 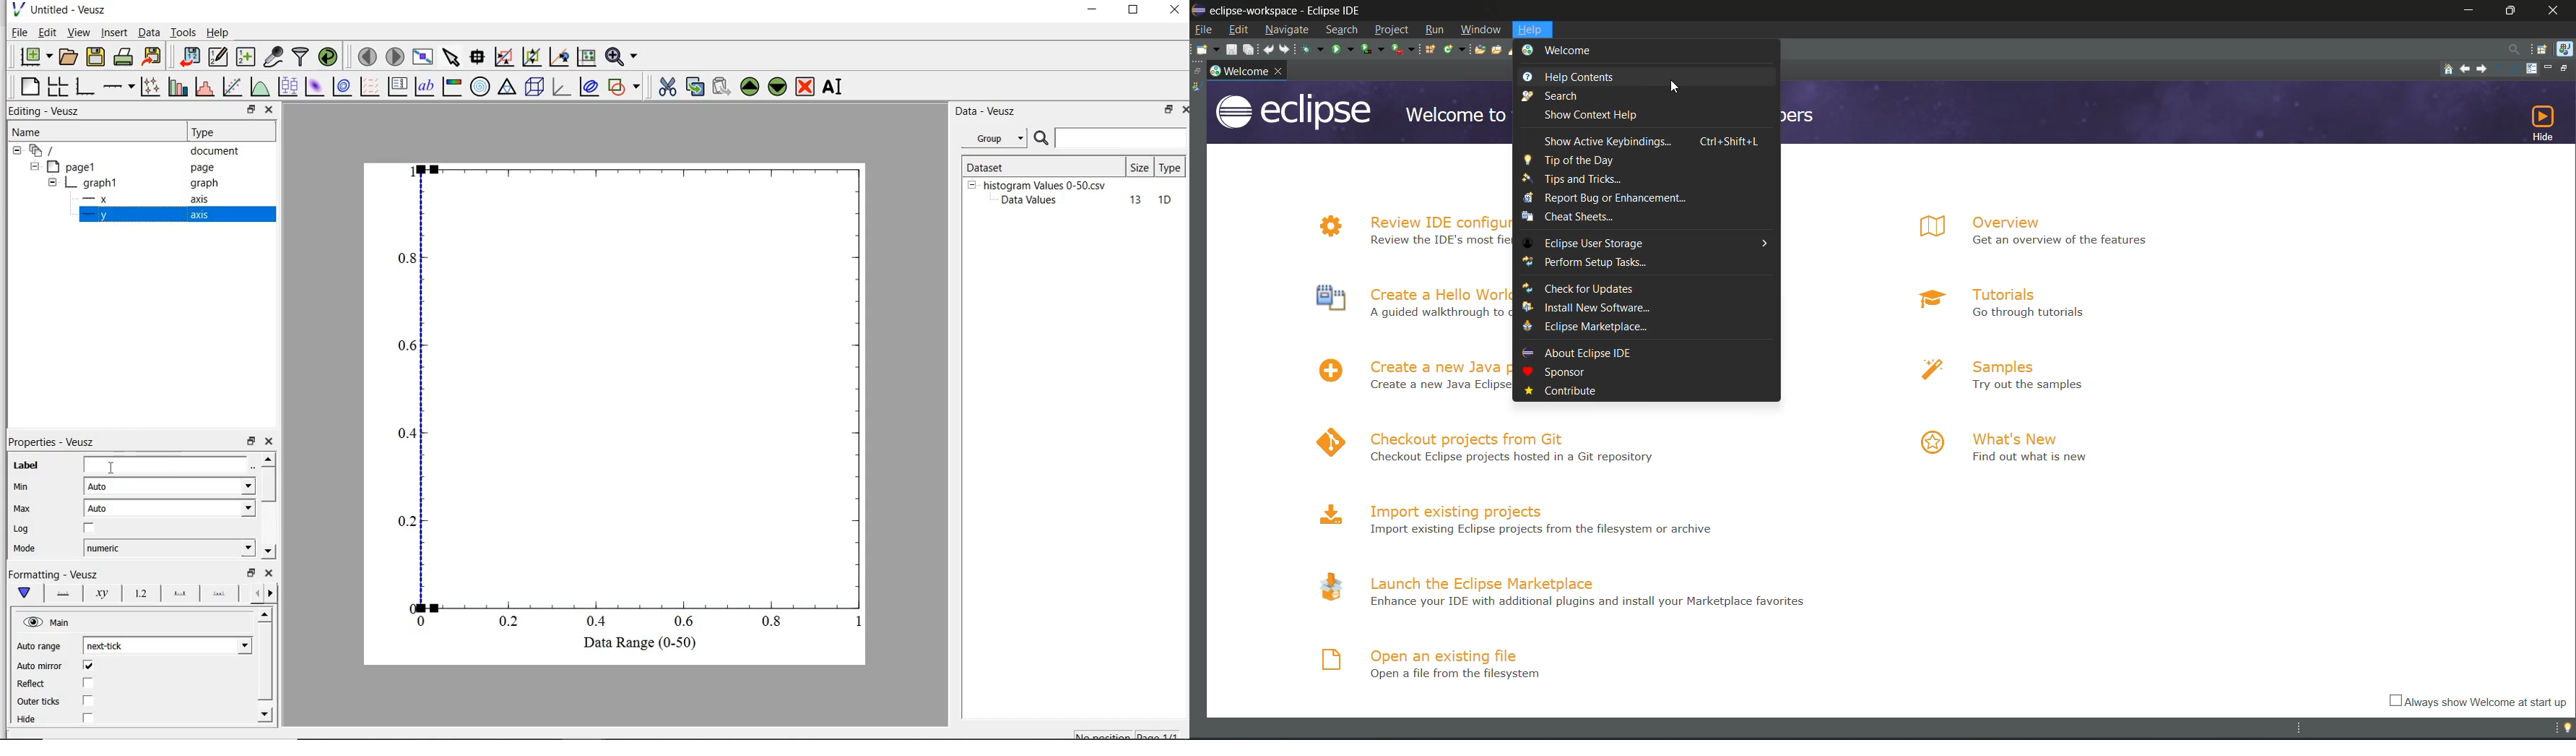 What do you see at coordinates (1403, 49) in the screenshot?
I see `run last tool` at bounding box center [1403, 49].